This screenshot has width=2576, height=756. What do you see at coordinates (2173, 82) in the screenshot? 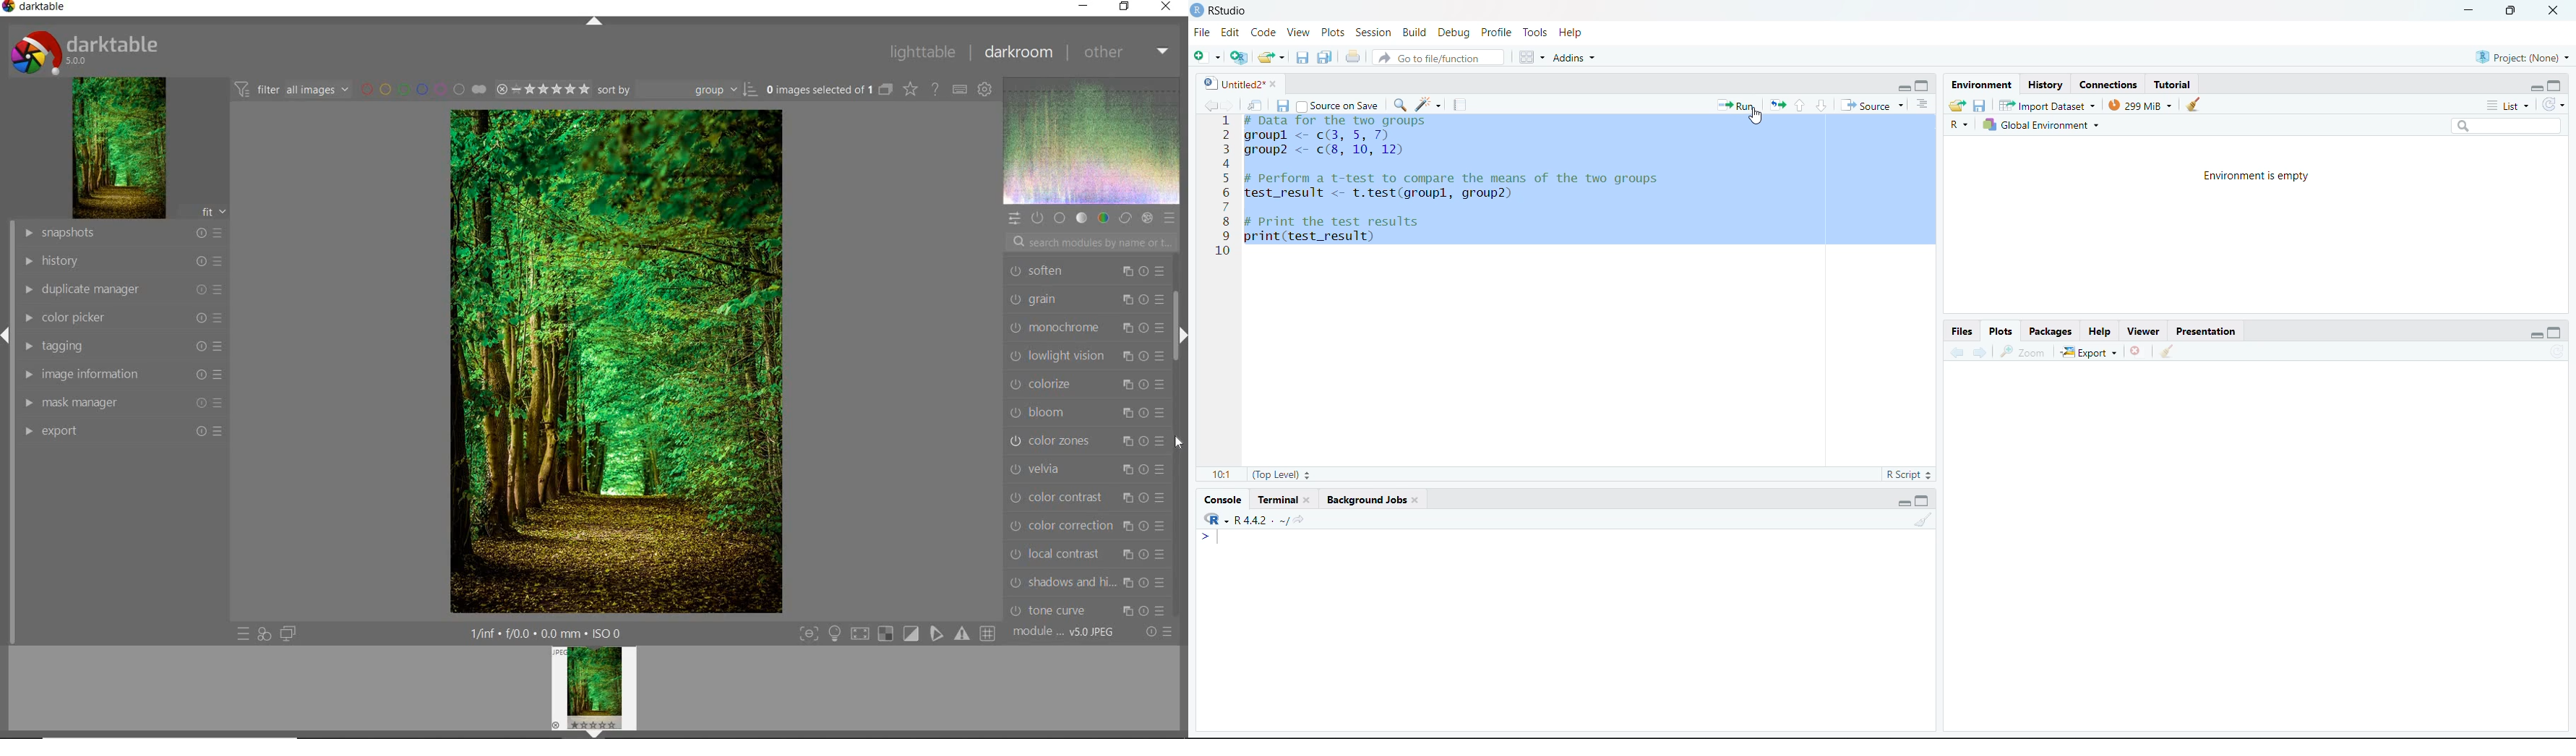
I see `Tutorial` at bounding box center [2173, 82].